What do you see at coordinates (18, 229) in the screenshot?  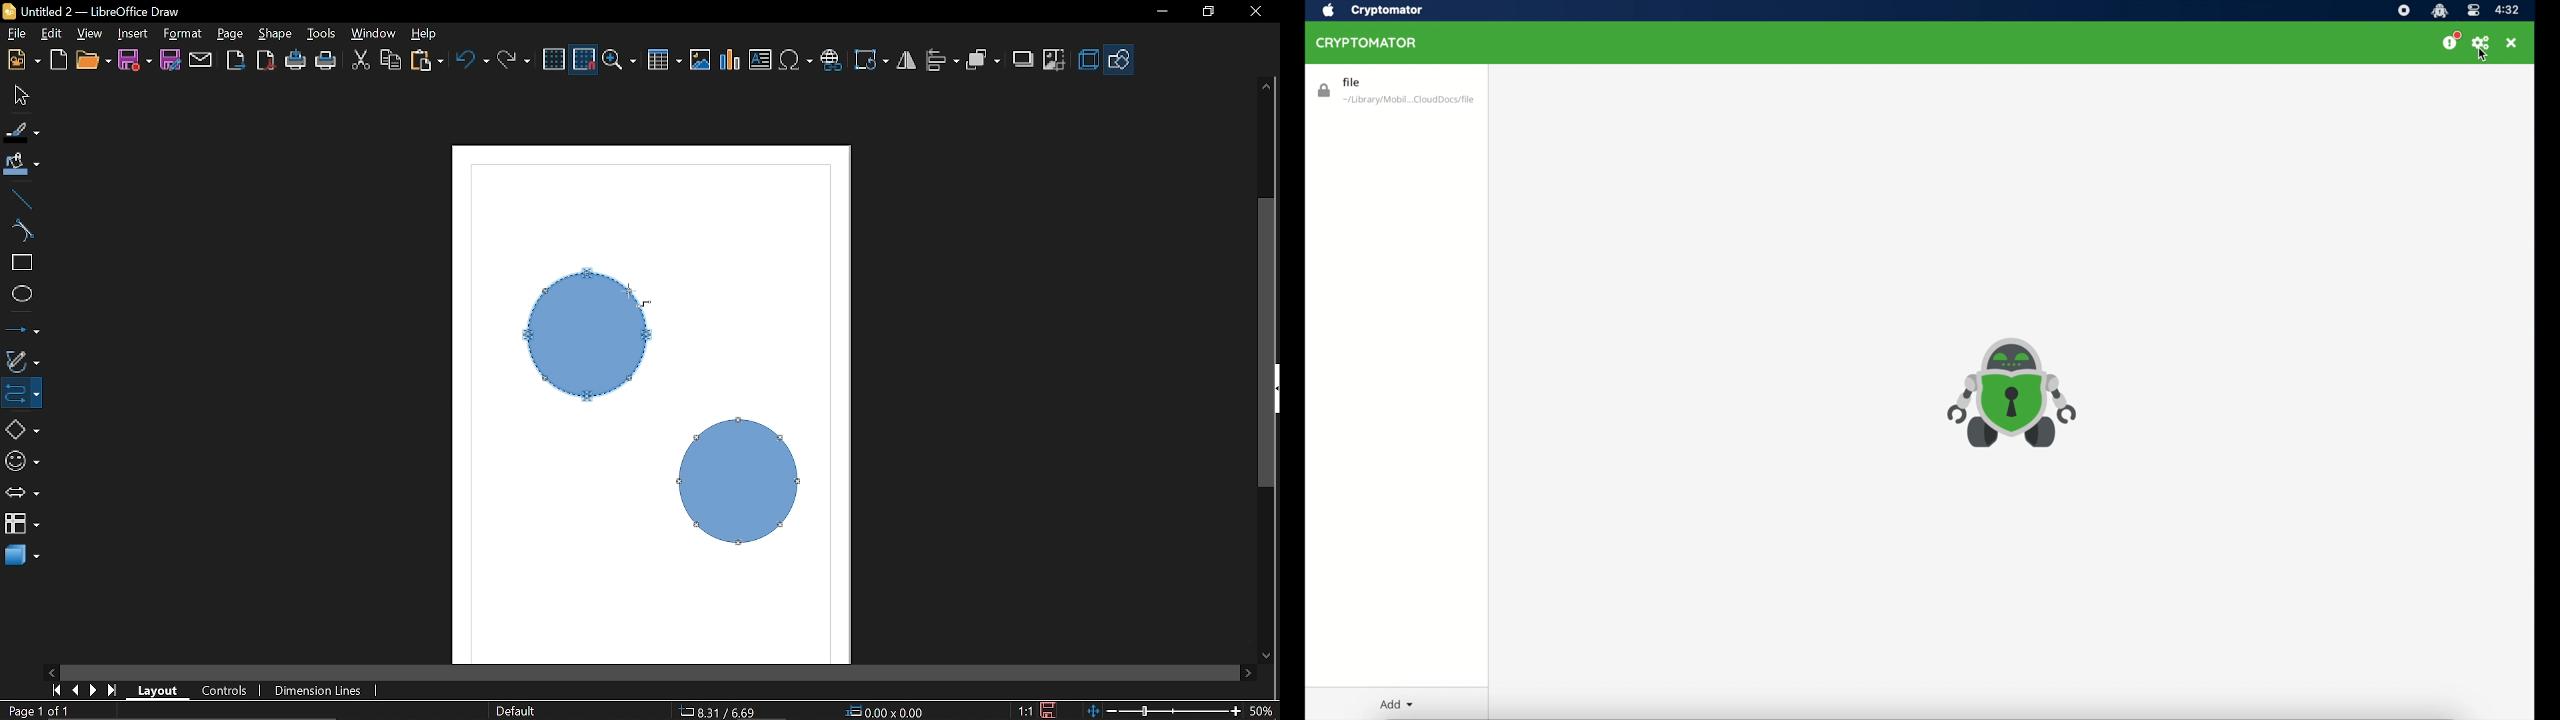 I see `Curve` at bounding box center [18, 229].